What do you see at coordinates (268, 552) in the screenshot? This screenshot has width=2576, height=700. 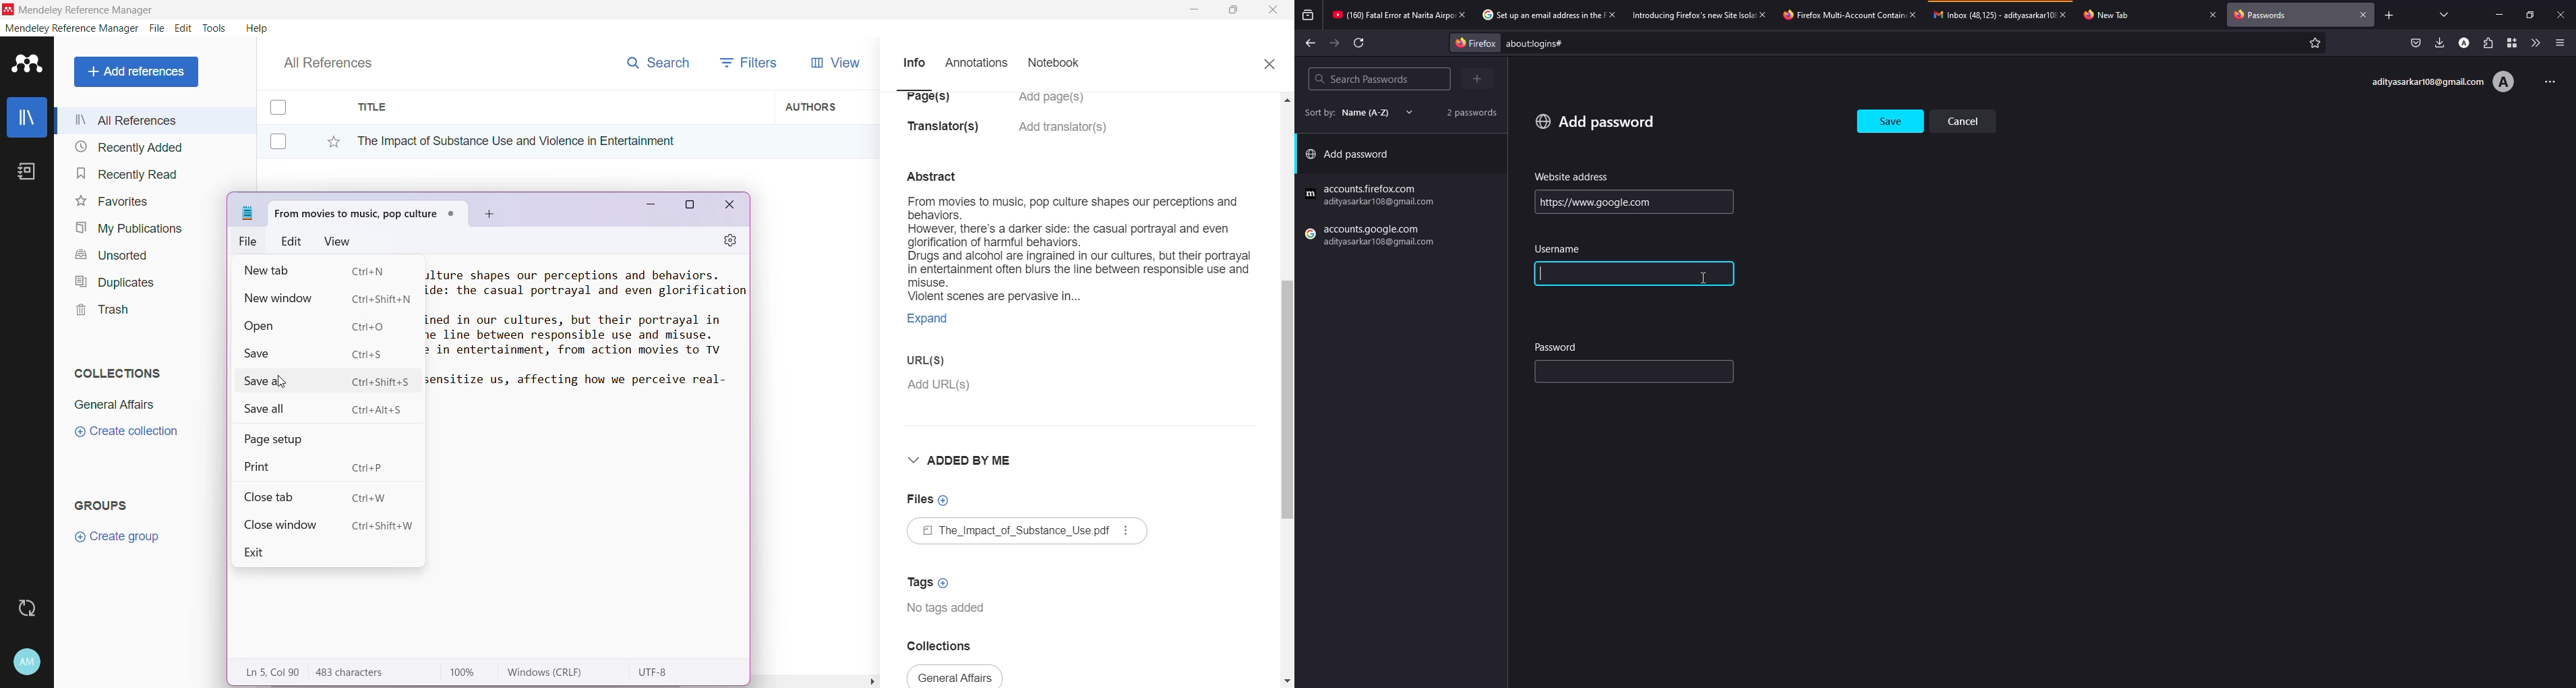 I see `Exit` at bounding box center [268, 552].